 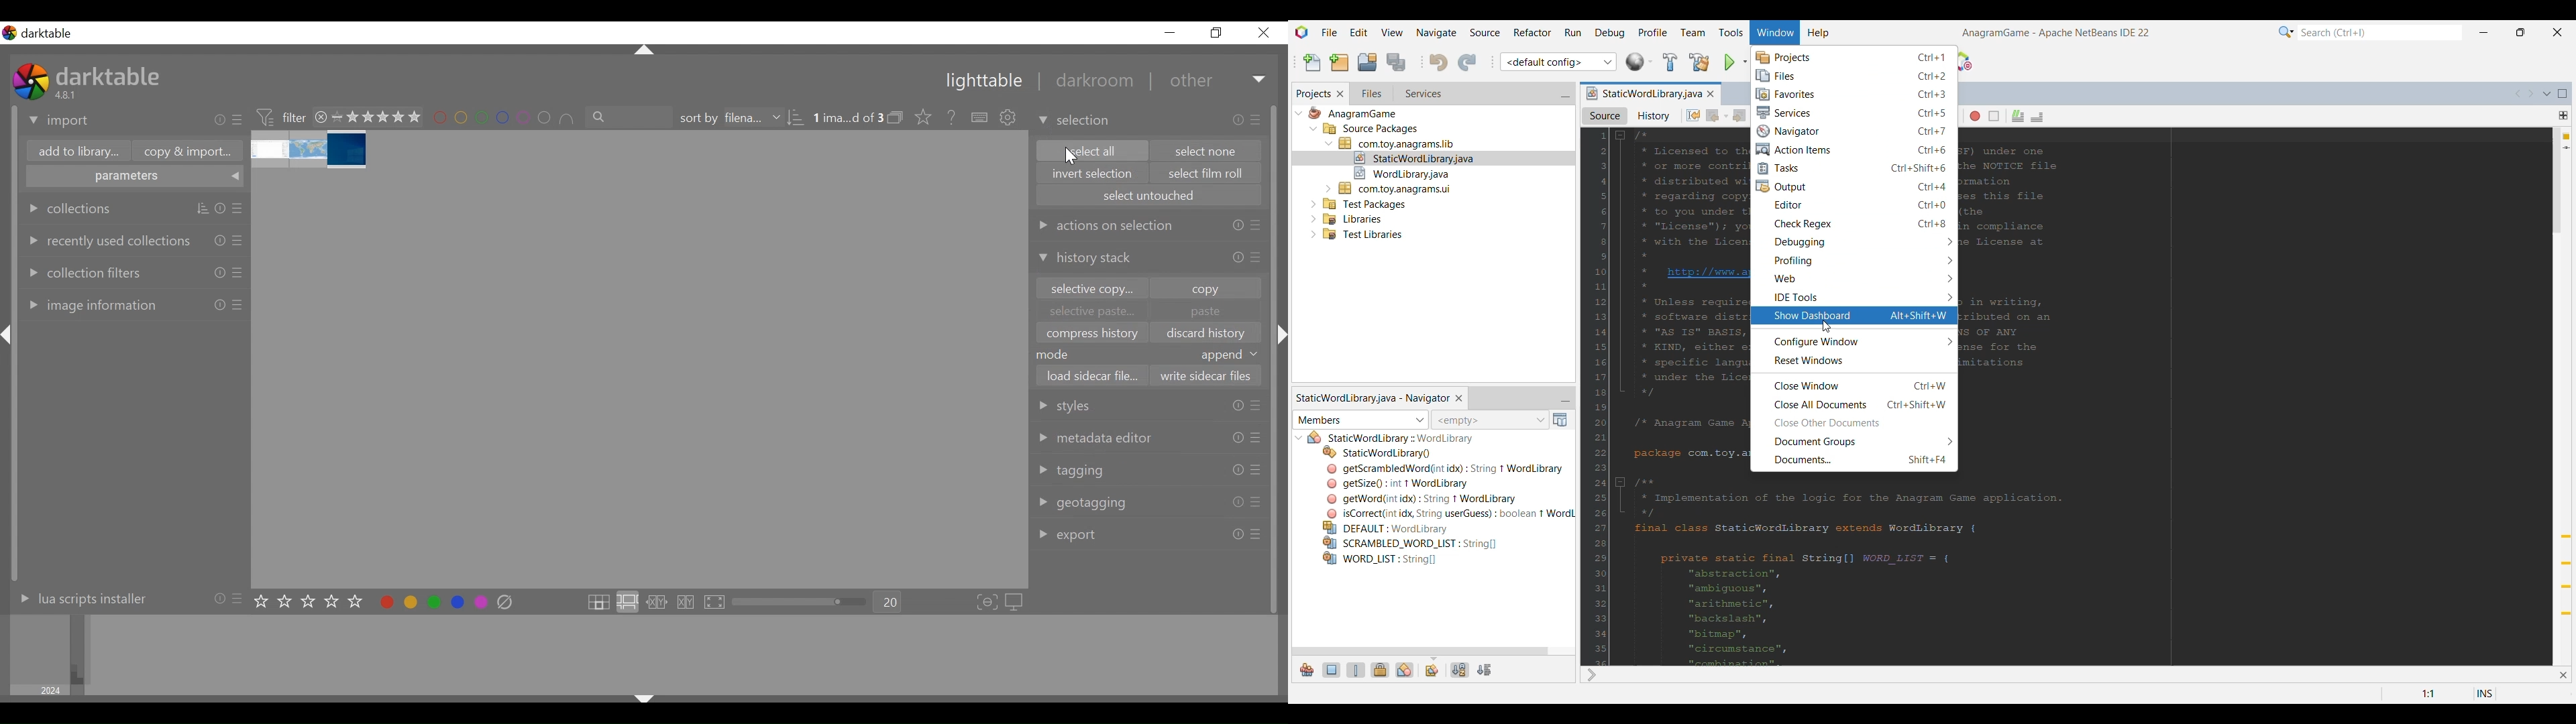 What do you see at coordinates (627, 603) in the screenshot?
I see `click to enter zoomable lighttable layout` at bounding box center [627, 603].